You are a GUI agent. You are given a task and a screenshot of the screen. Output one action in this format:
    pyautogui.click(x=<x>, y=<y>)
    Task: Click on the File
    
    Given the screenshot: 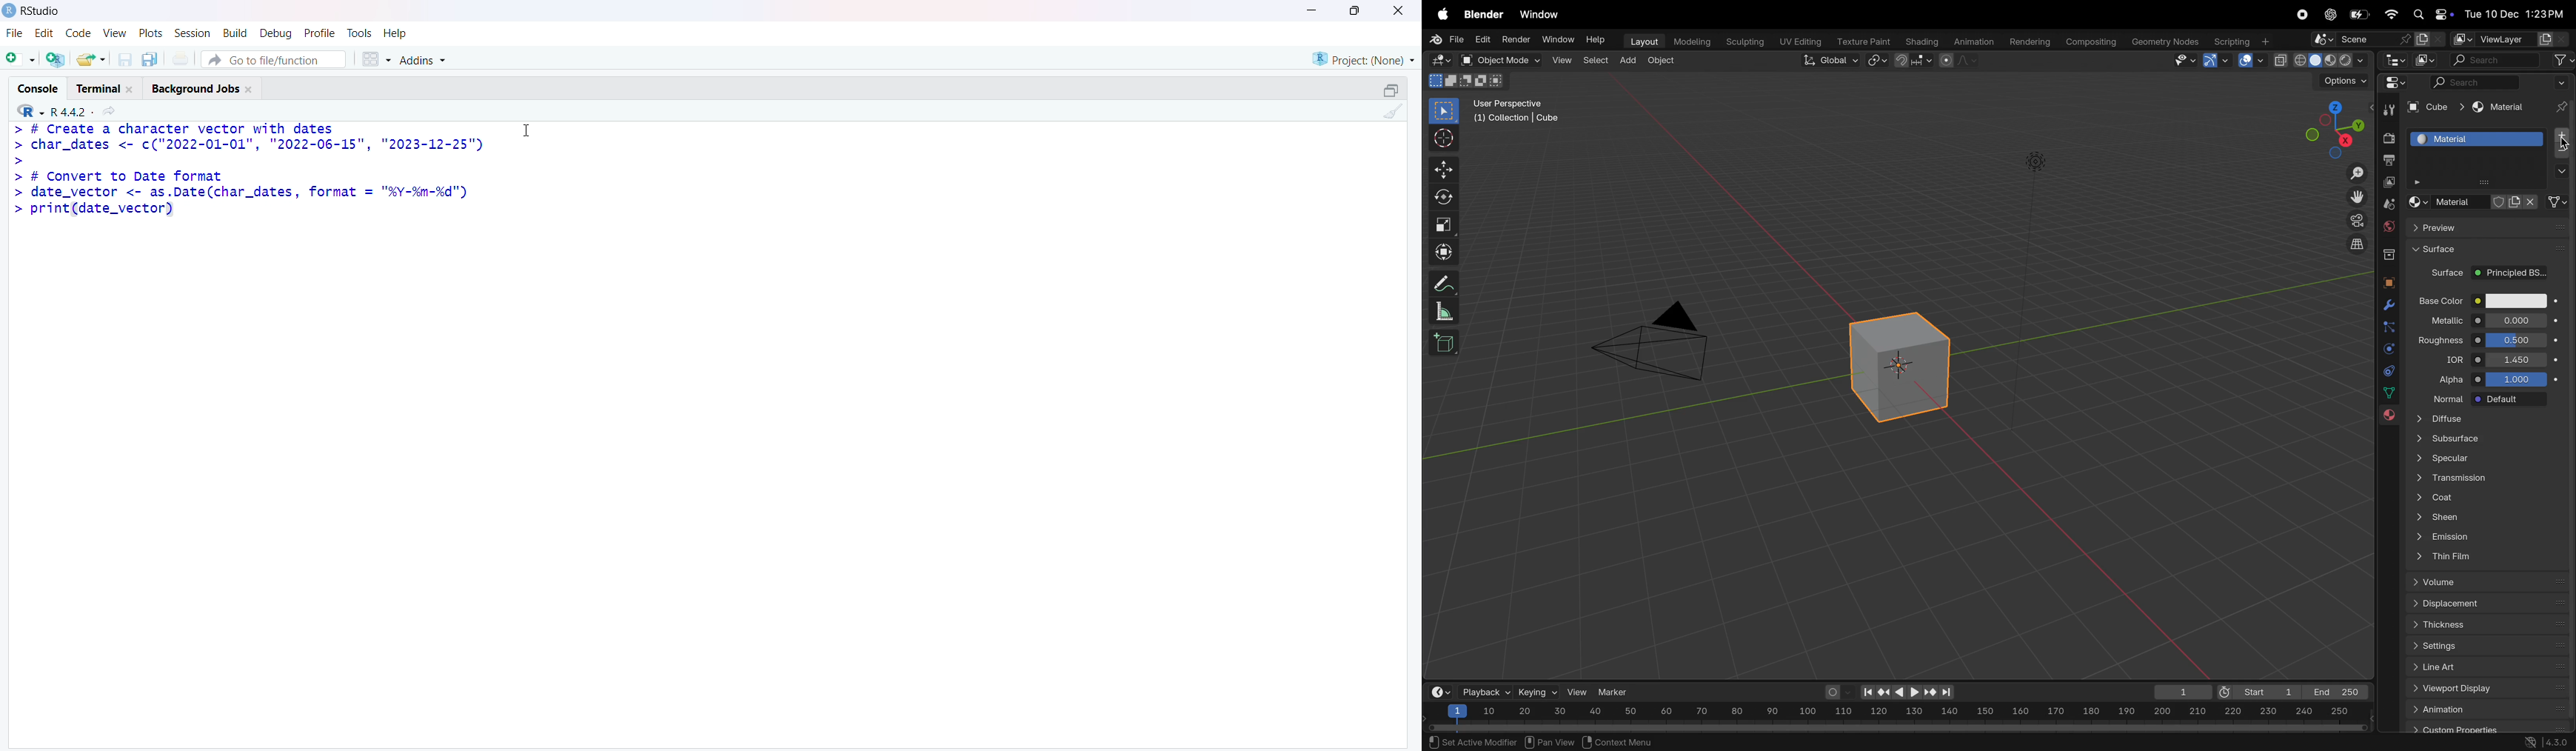 What is the action you would take?
    pyautogui.click(x=13, y=36)
    